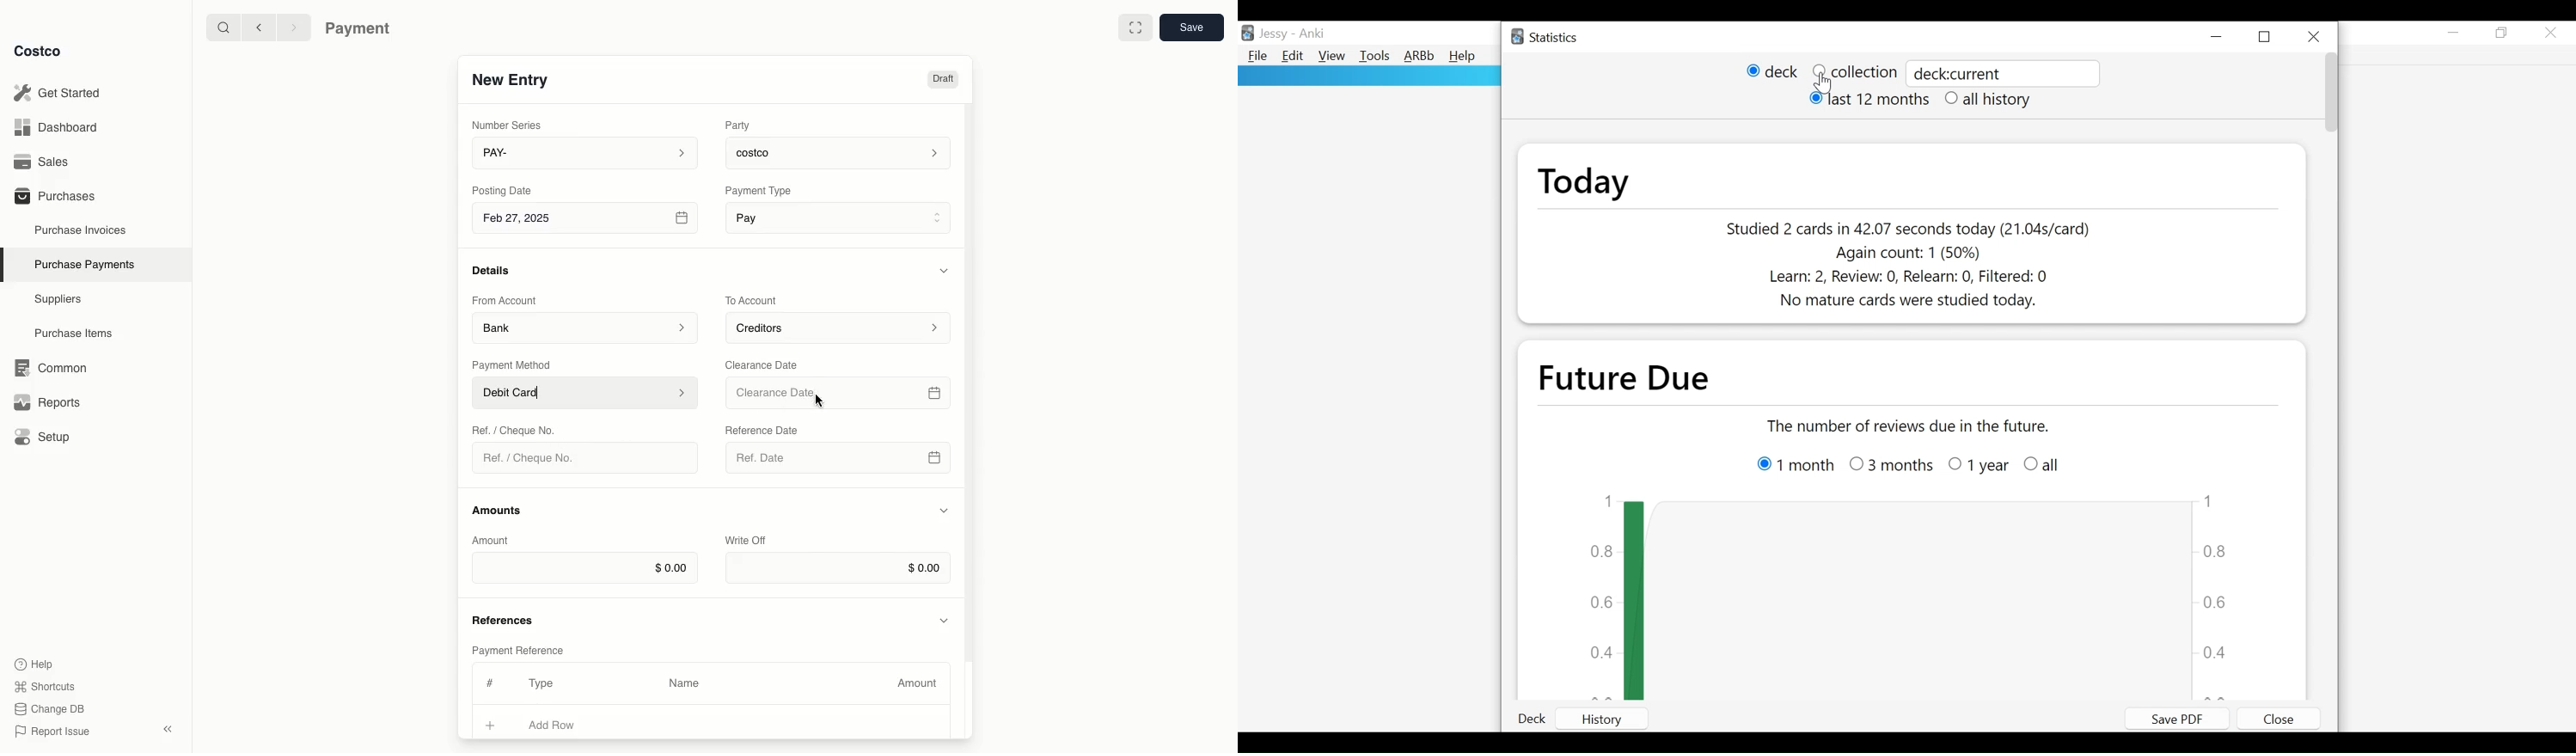  I want to click on PAY-, so click(586, 152).